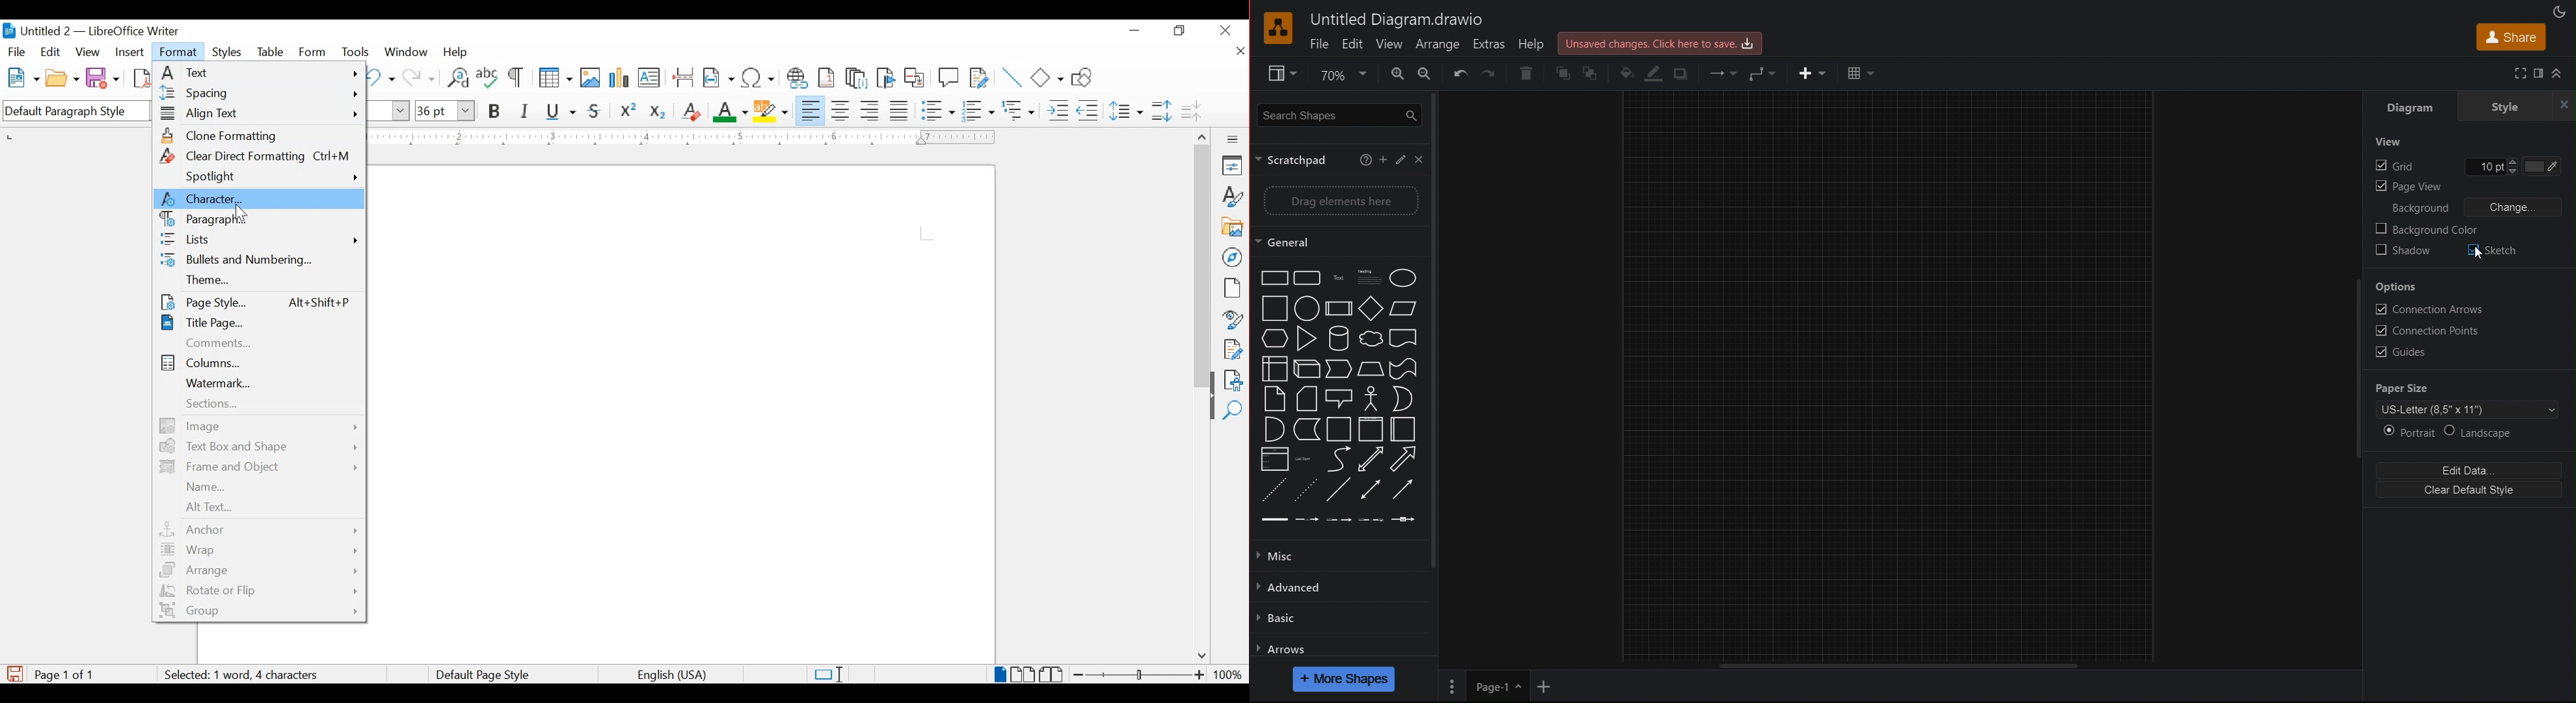 The height and width of the screenshot is (728, 2576). I want to click on Paper Size, so click(2411, 387).